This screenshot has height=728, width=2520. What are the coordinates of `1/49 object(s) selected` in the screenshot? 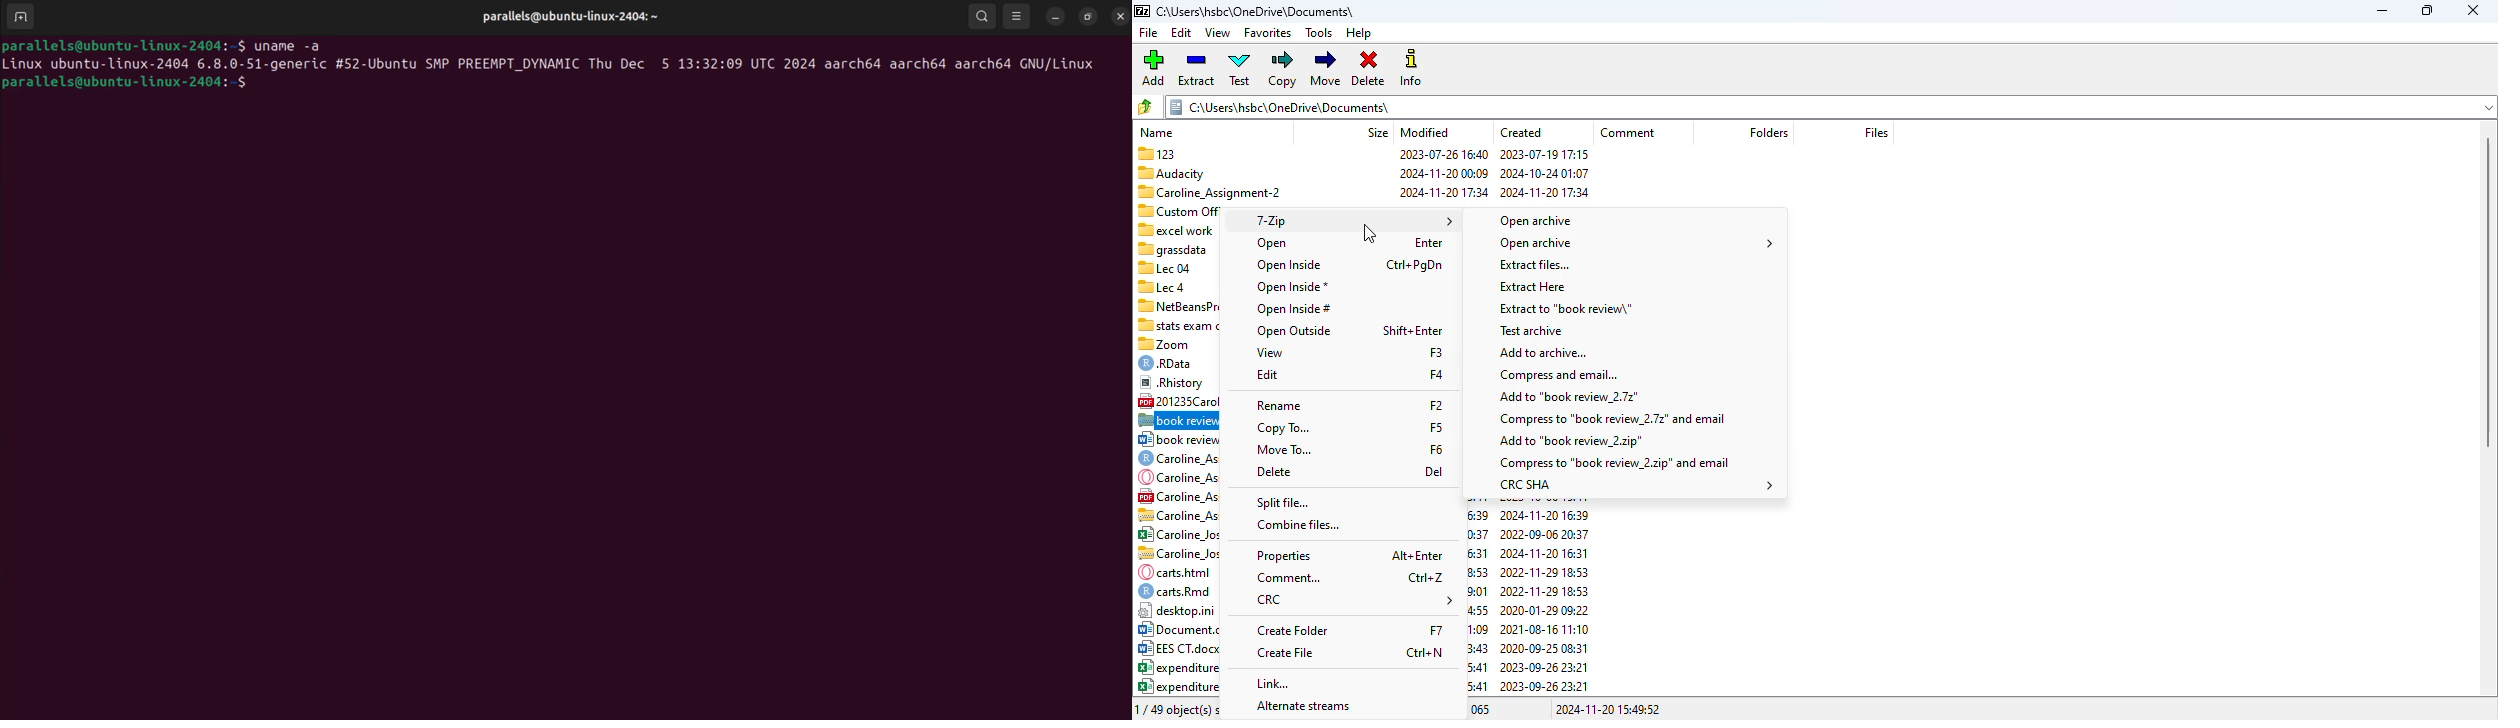 It's located at (1181, 709).